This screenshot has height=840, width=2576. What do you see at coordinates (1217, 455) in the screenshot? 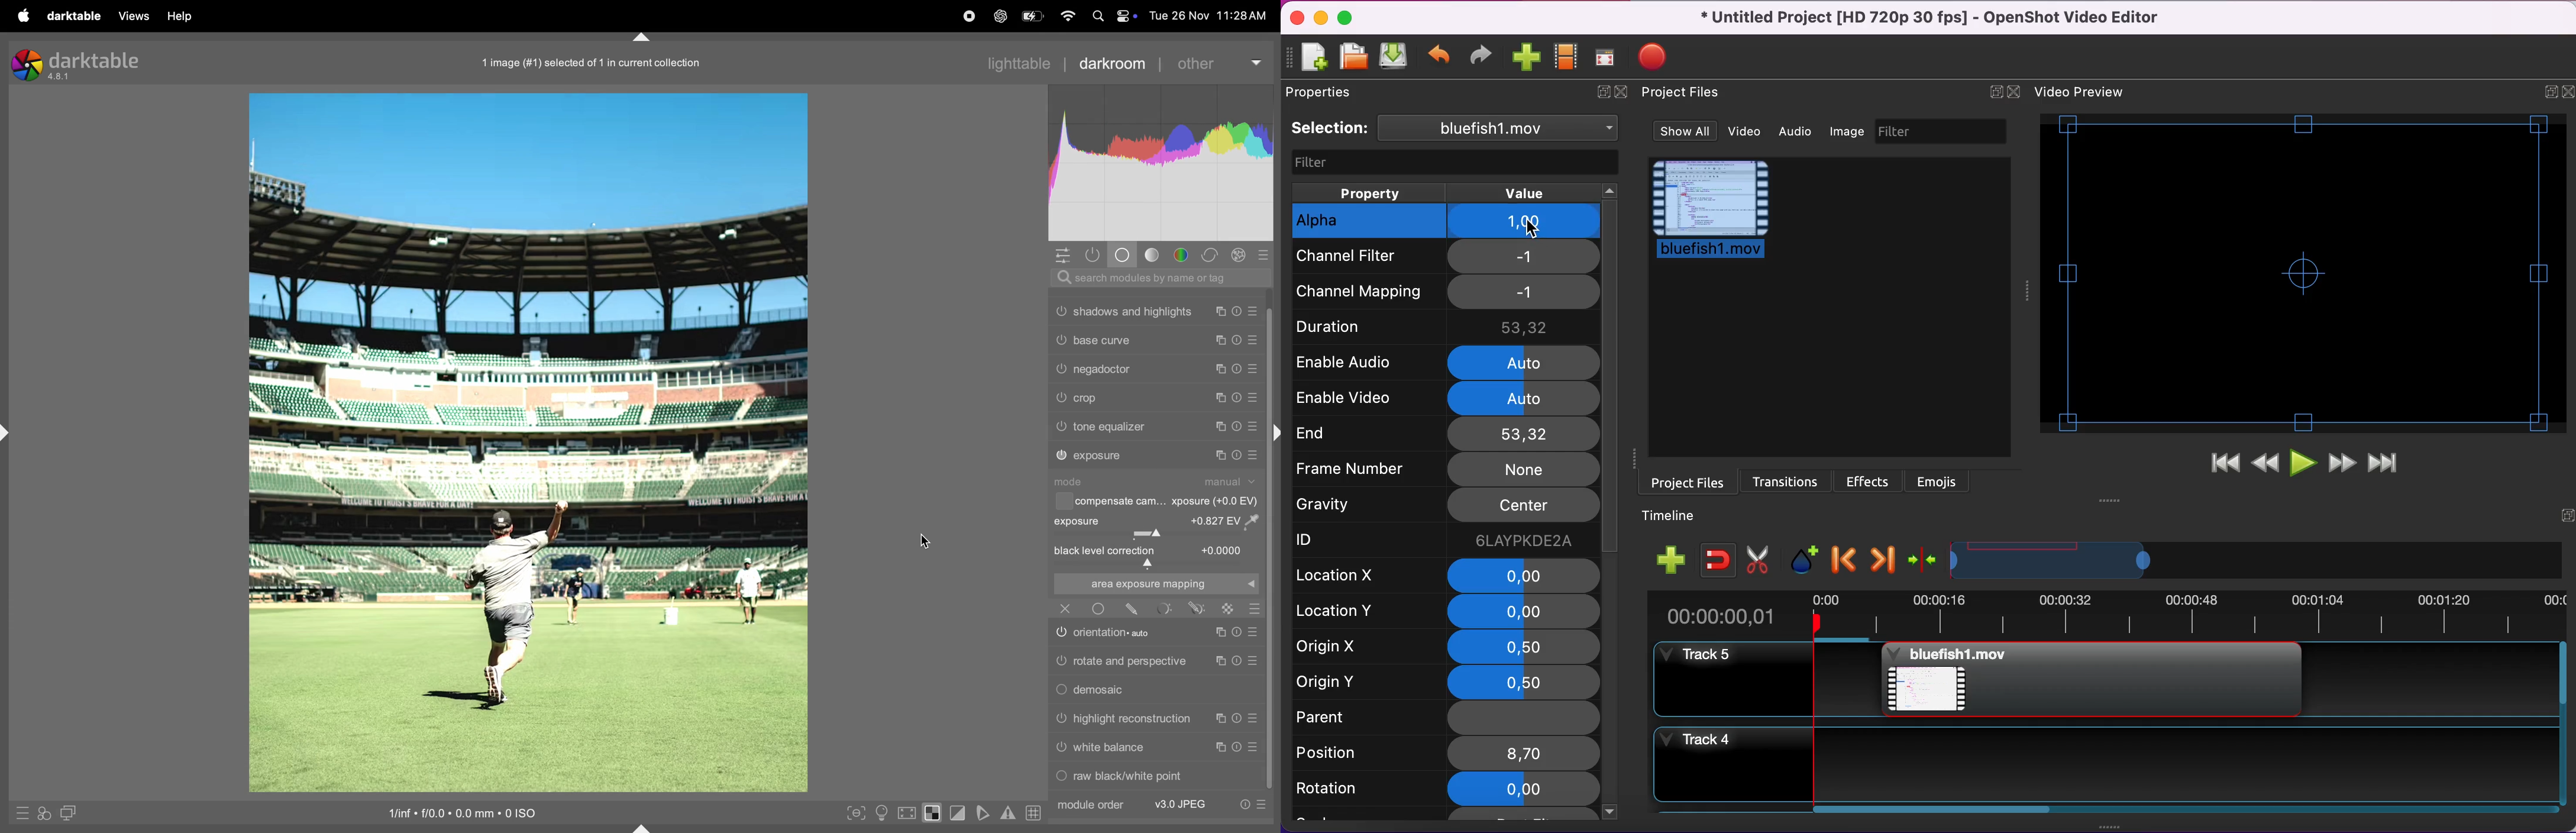
I see `copy` at bounding box center [1217, 455].